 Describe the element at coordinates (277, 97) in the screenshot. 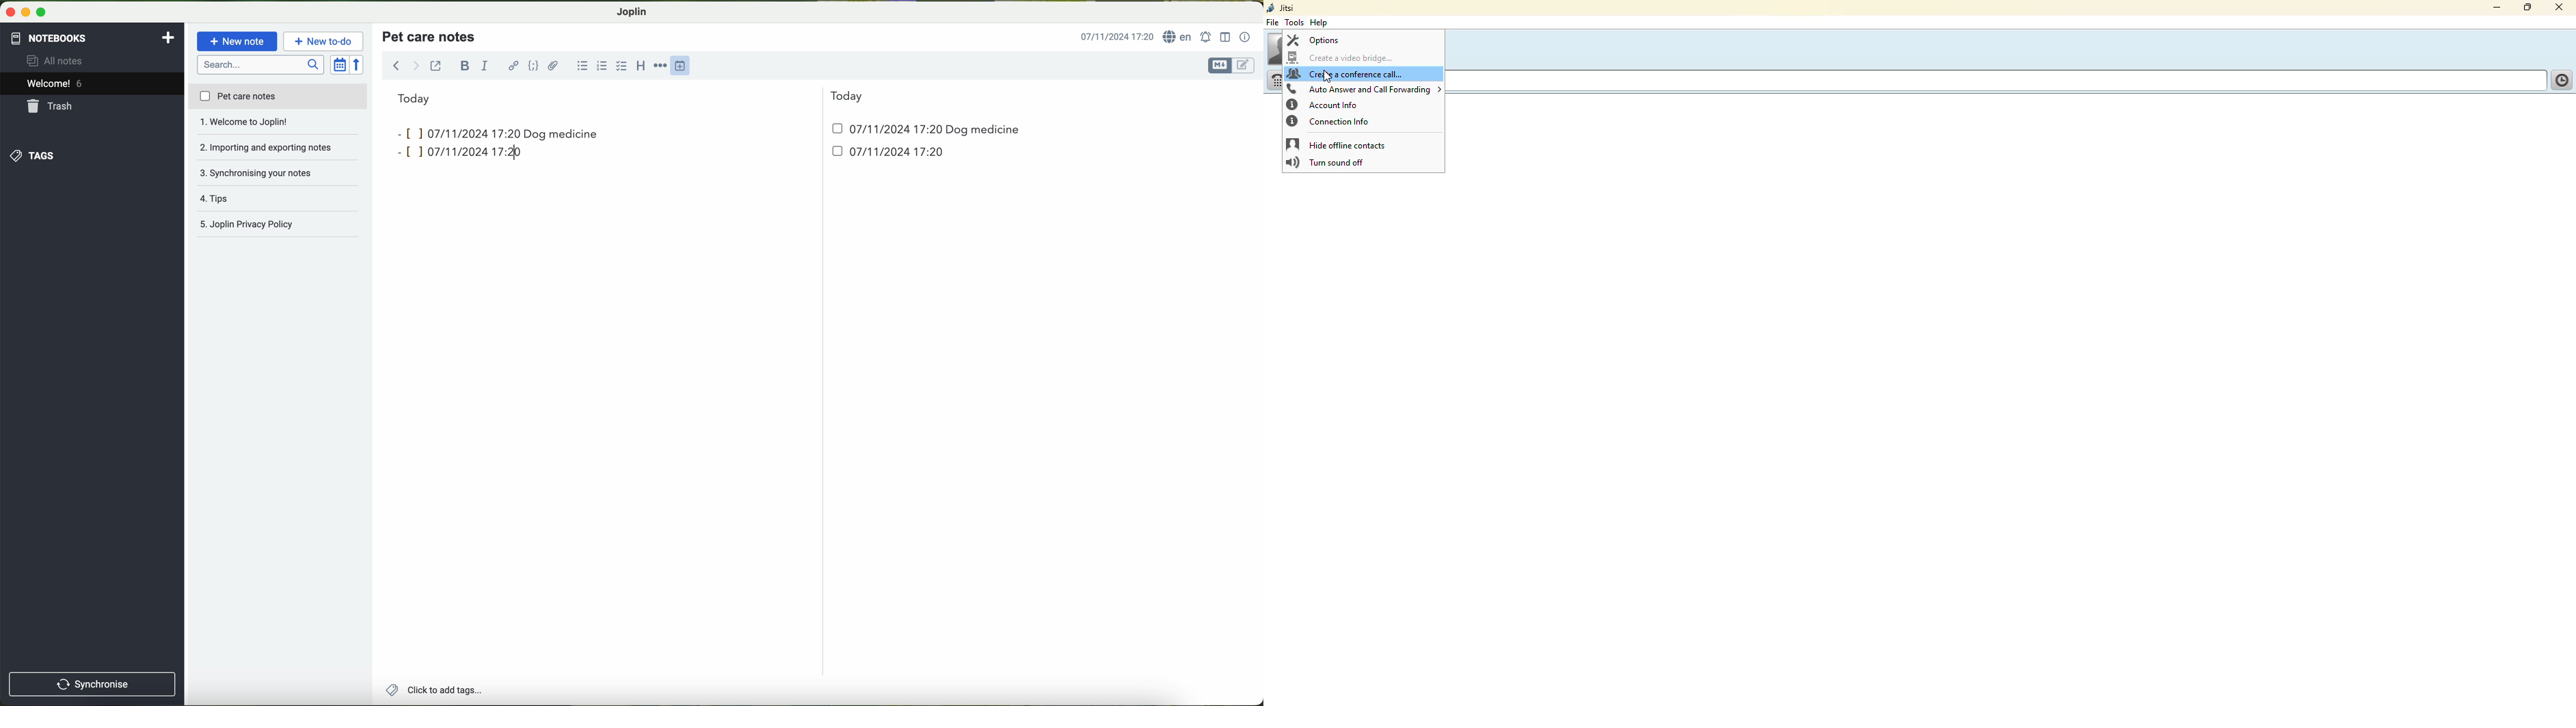

I see `pet care notes file` at that location.